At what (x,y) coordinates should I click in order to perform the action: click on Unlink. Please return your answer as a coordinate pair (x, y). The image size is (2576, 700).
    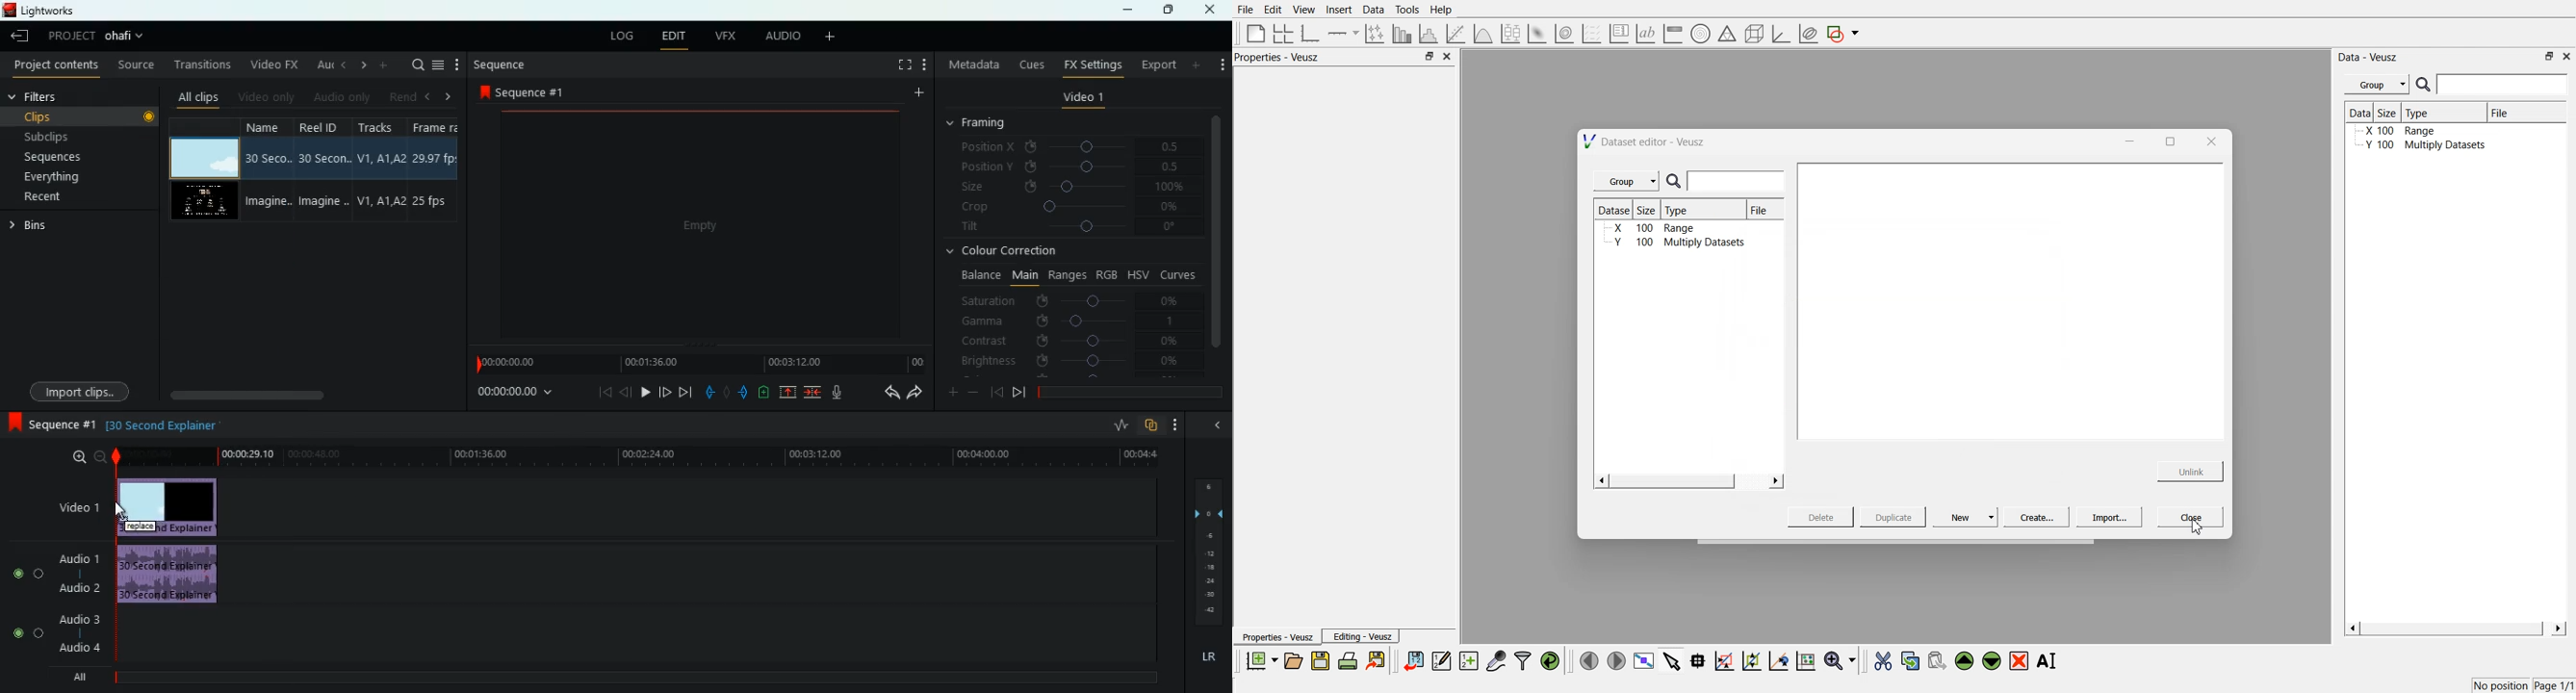
    Looking at the image, I should click on (2191, 470).